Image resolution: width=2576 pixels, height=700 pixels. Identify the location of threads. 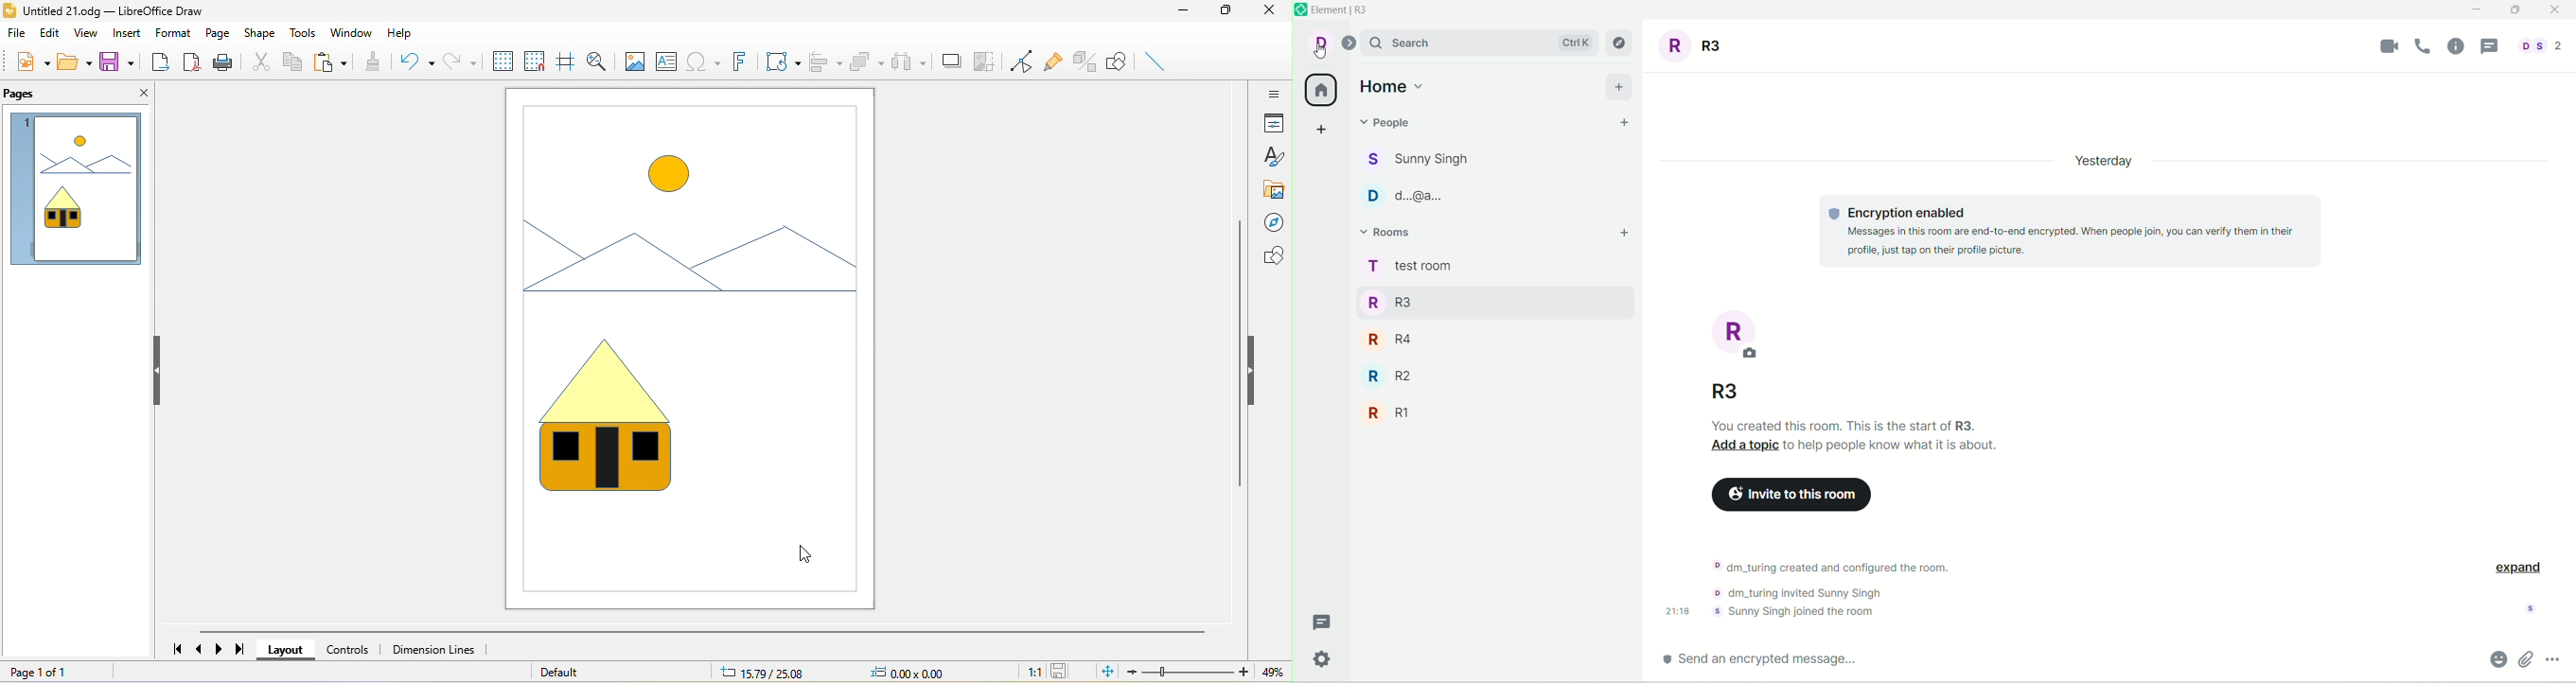
(1321, 620).